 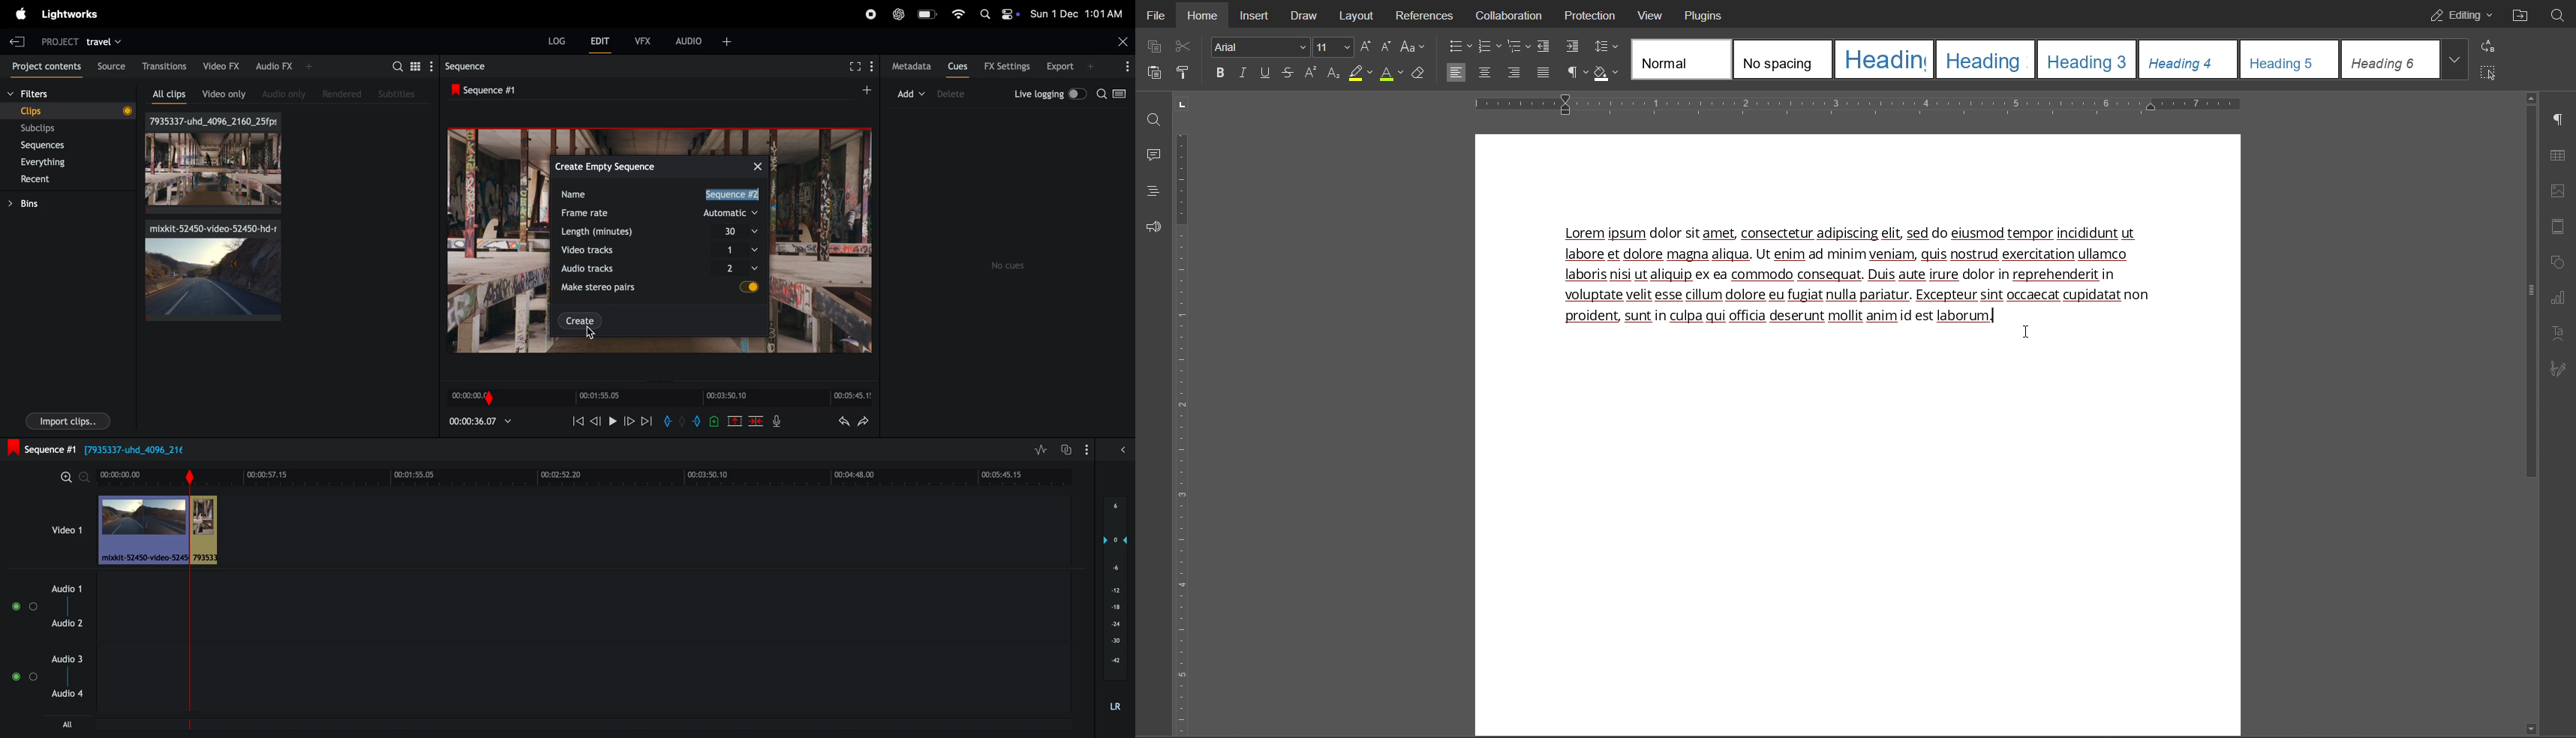 I want to click on Text Case, so click(x=1411, y=46).